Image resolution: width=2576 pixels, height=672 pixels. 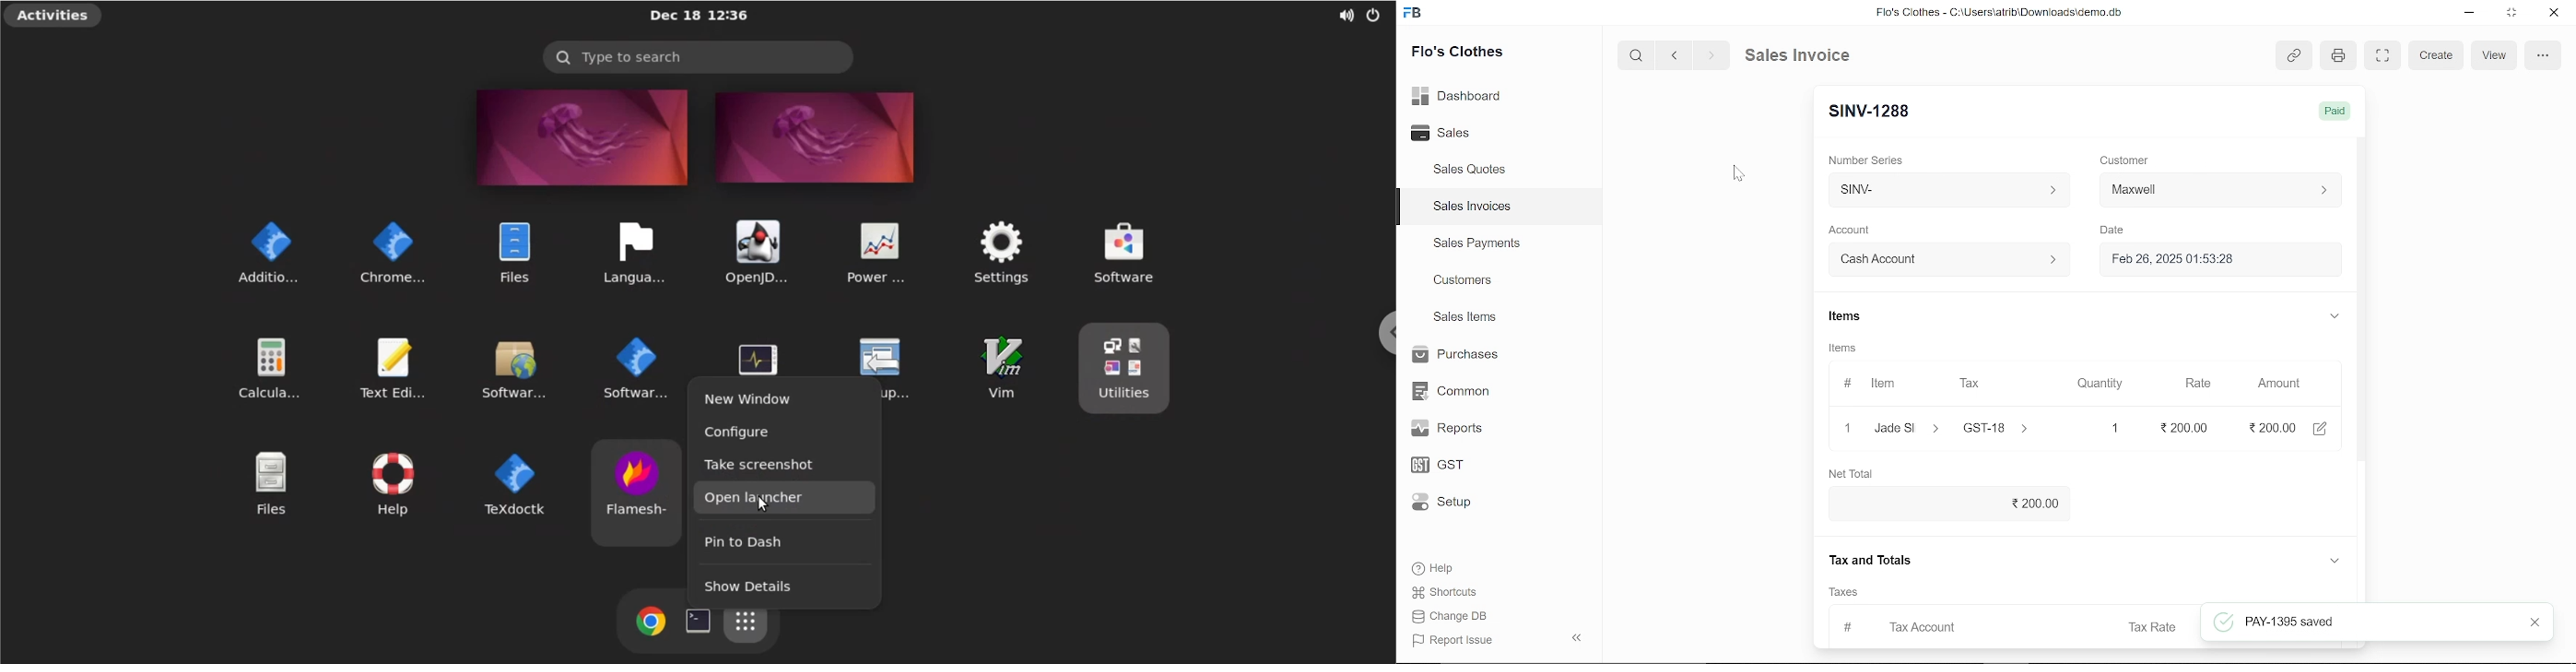 What do you see at coordinates (2006, 428) in the screenshot?
I see `GST-18` at bounding box center [2006, 428].